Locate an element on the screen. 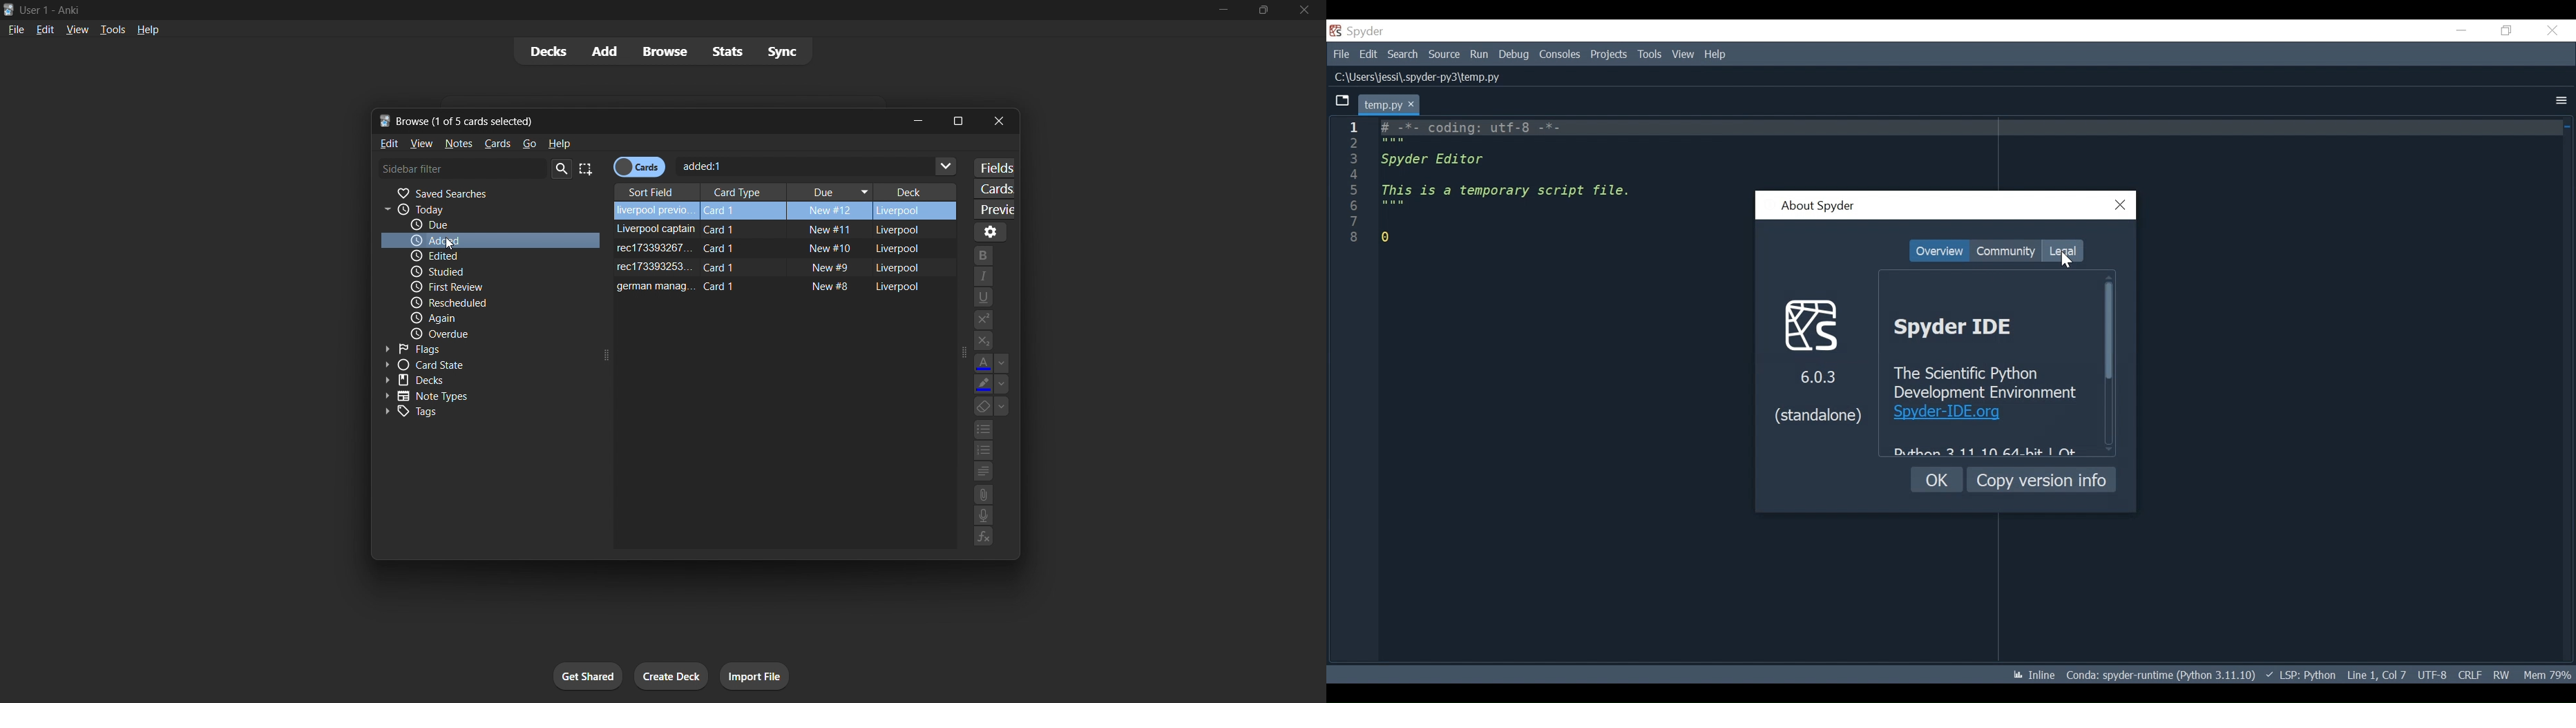 This screenshot has height=728, width=2576. minimize is located at coordinates (1215, 10).